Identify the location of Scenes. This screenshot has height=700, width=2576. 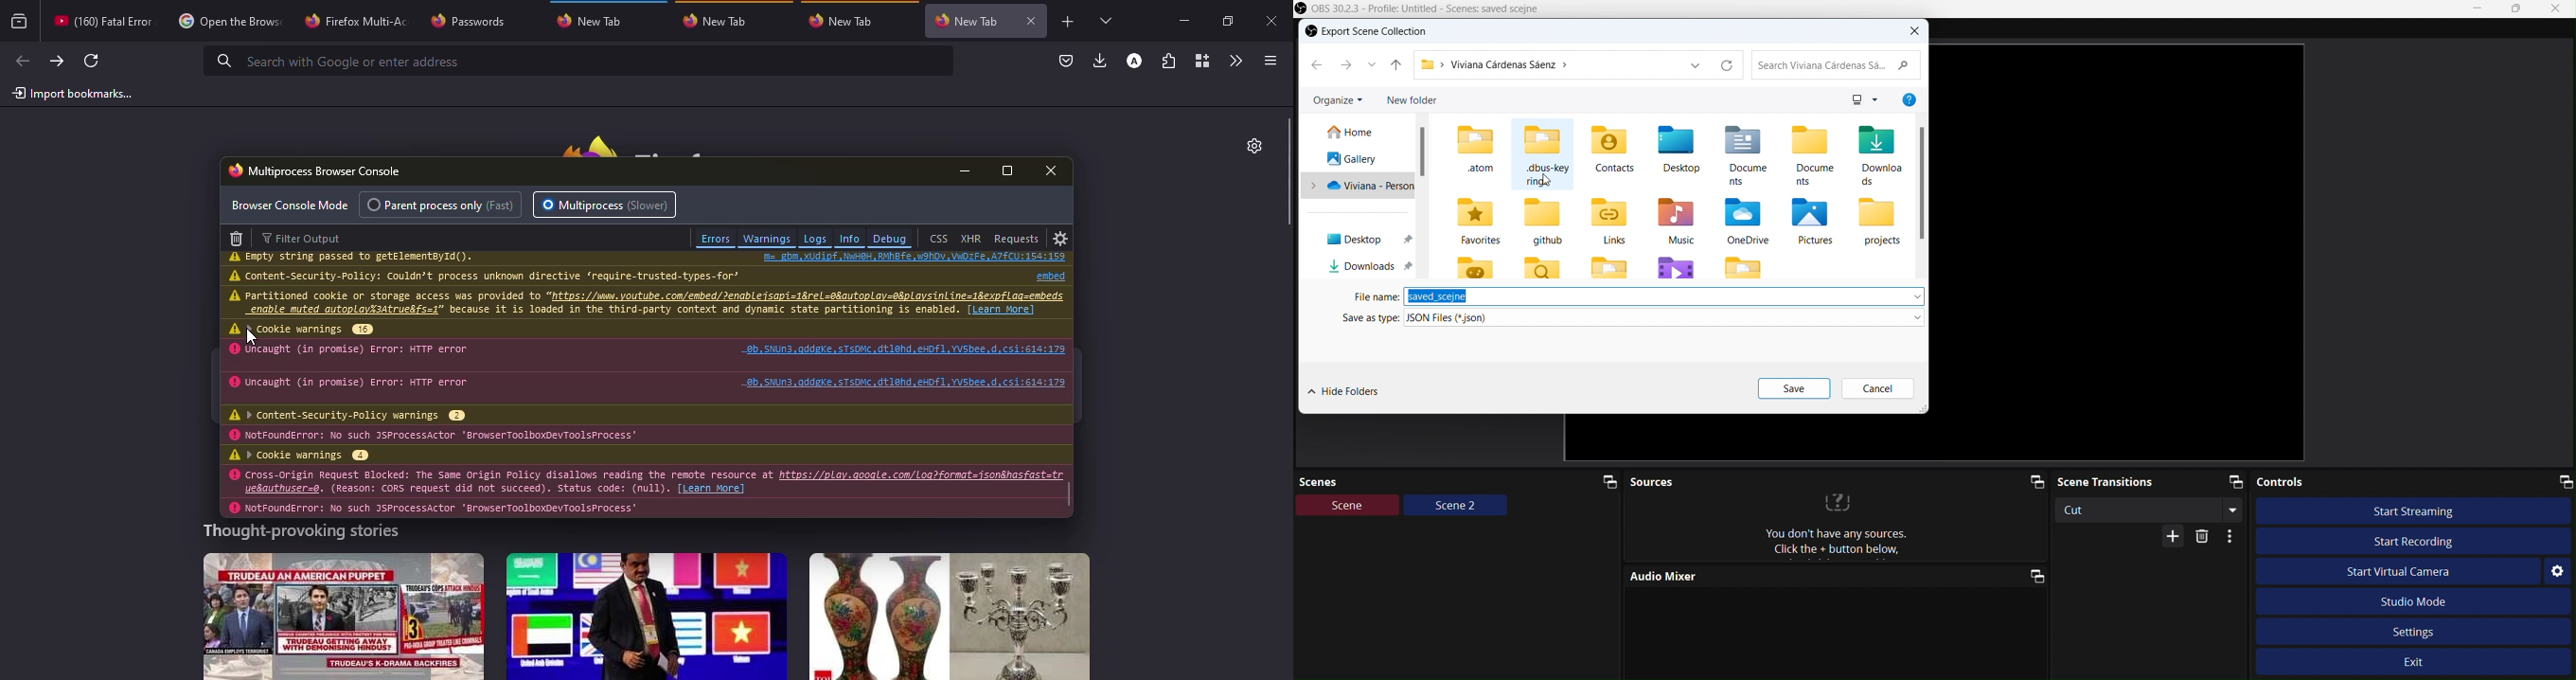
(1458, 481).